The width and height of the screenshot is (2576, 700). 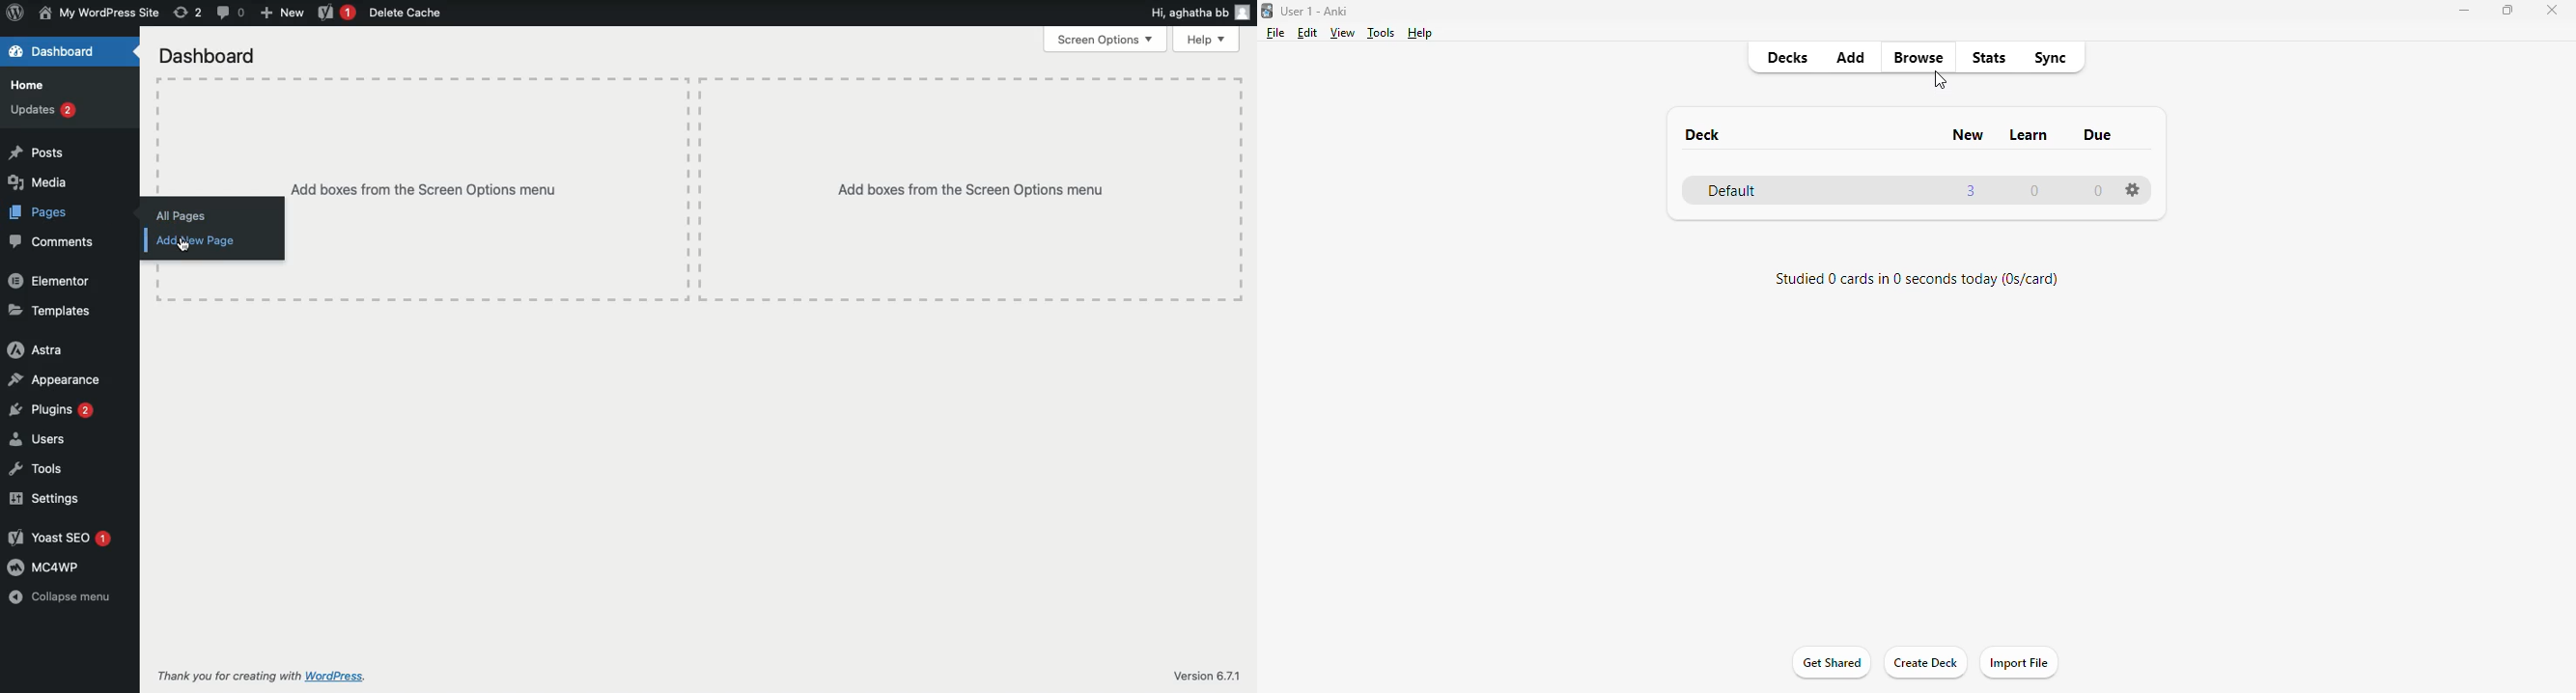 What do you see at coordinates (100, 14) in the screenshot?
I see `My WordPress Site` at bounding box center [100, 14].